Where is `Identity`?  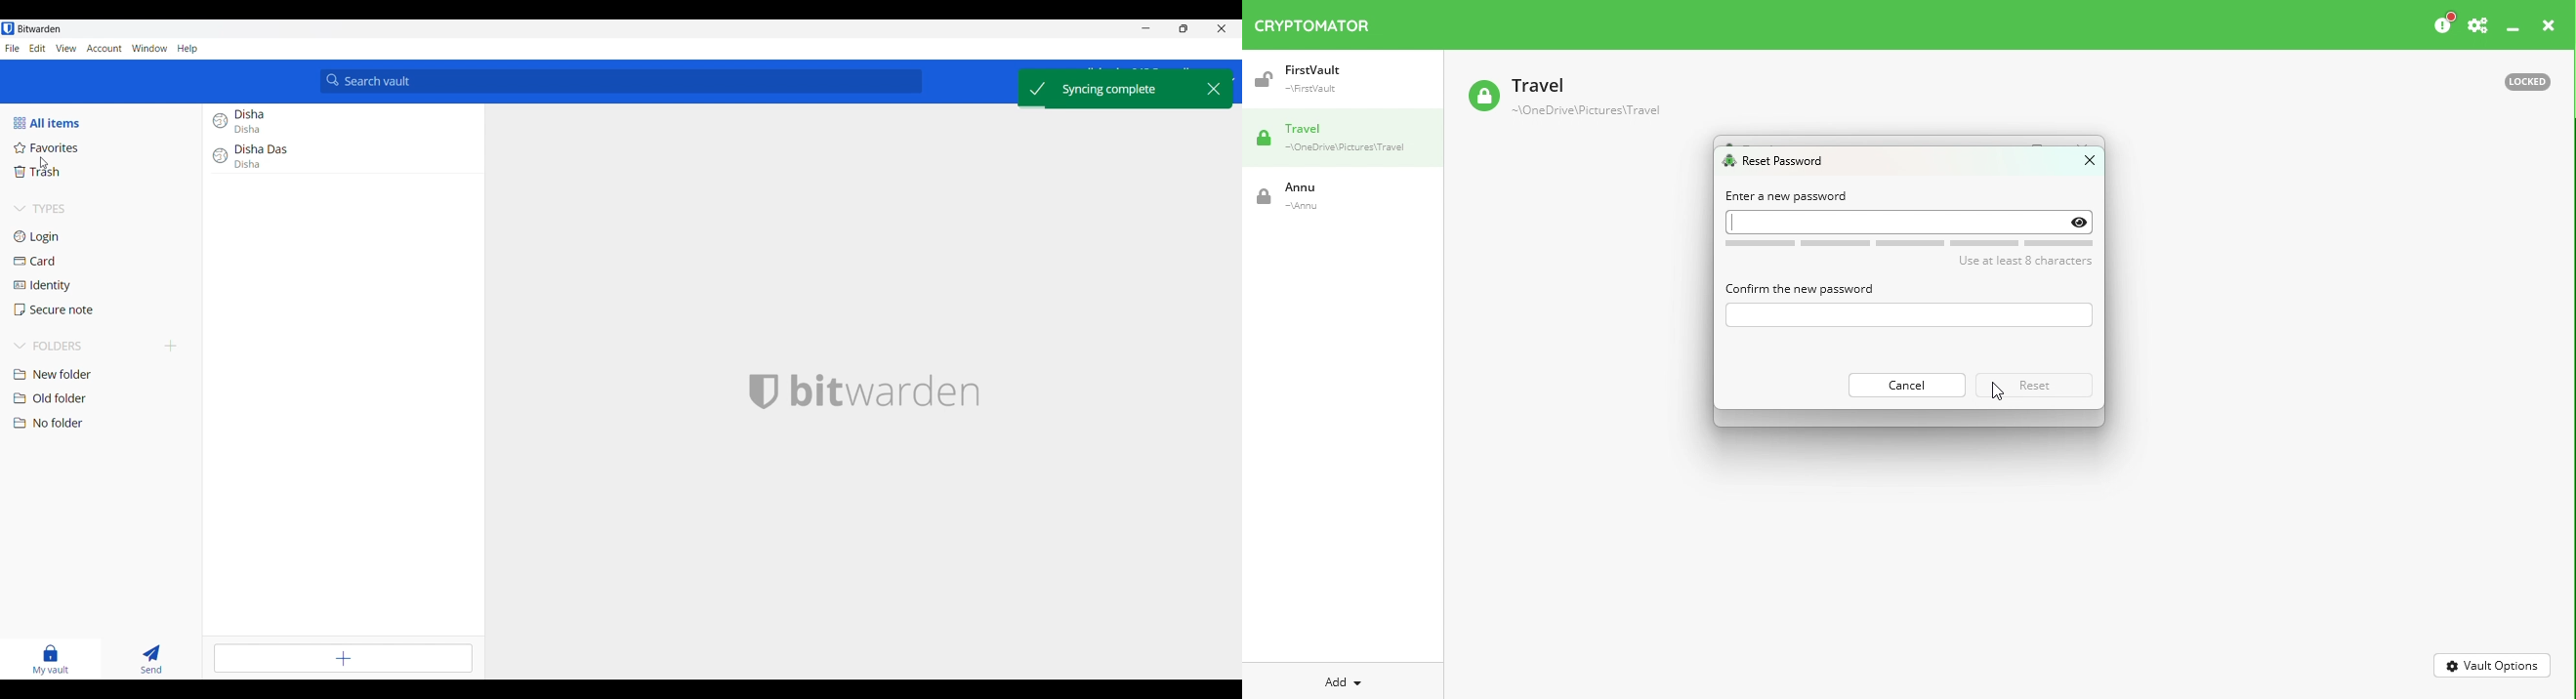 Identity is located at coordinates (105, 286).